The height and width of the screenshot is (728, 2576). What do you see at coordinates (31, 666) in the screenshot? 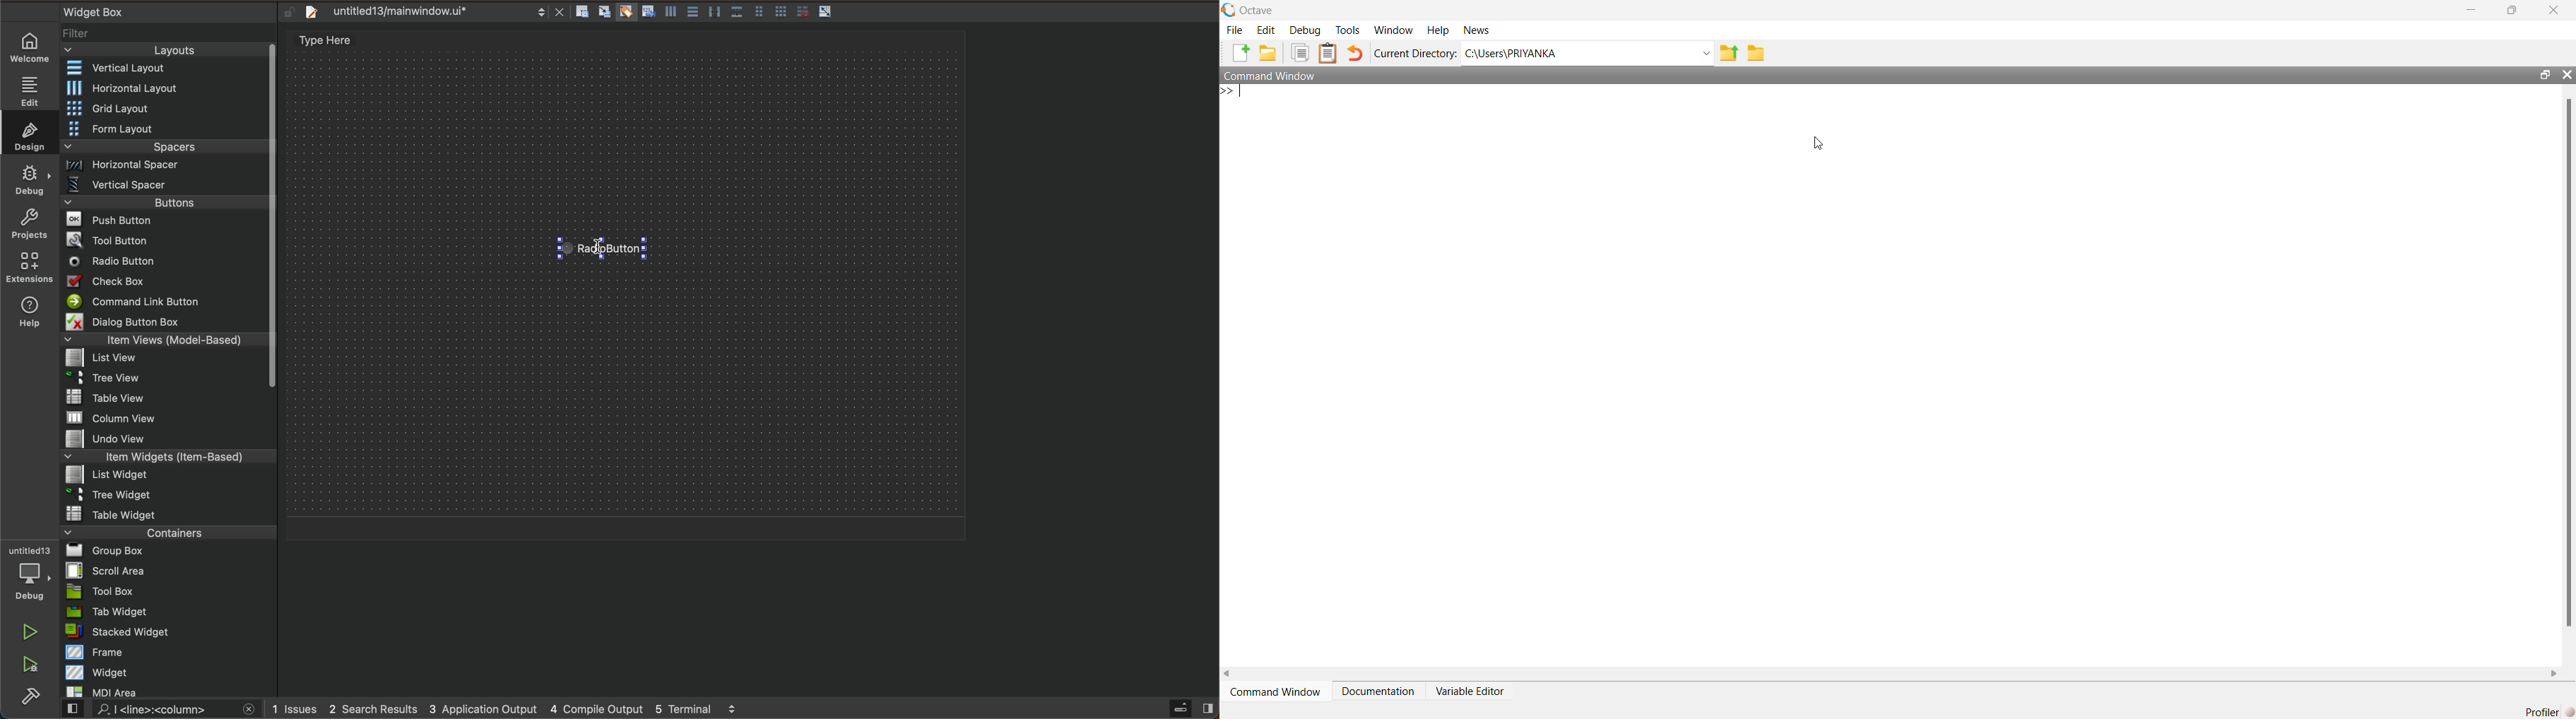
I see `run and debug` at bounding box center [31, 666].